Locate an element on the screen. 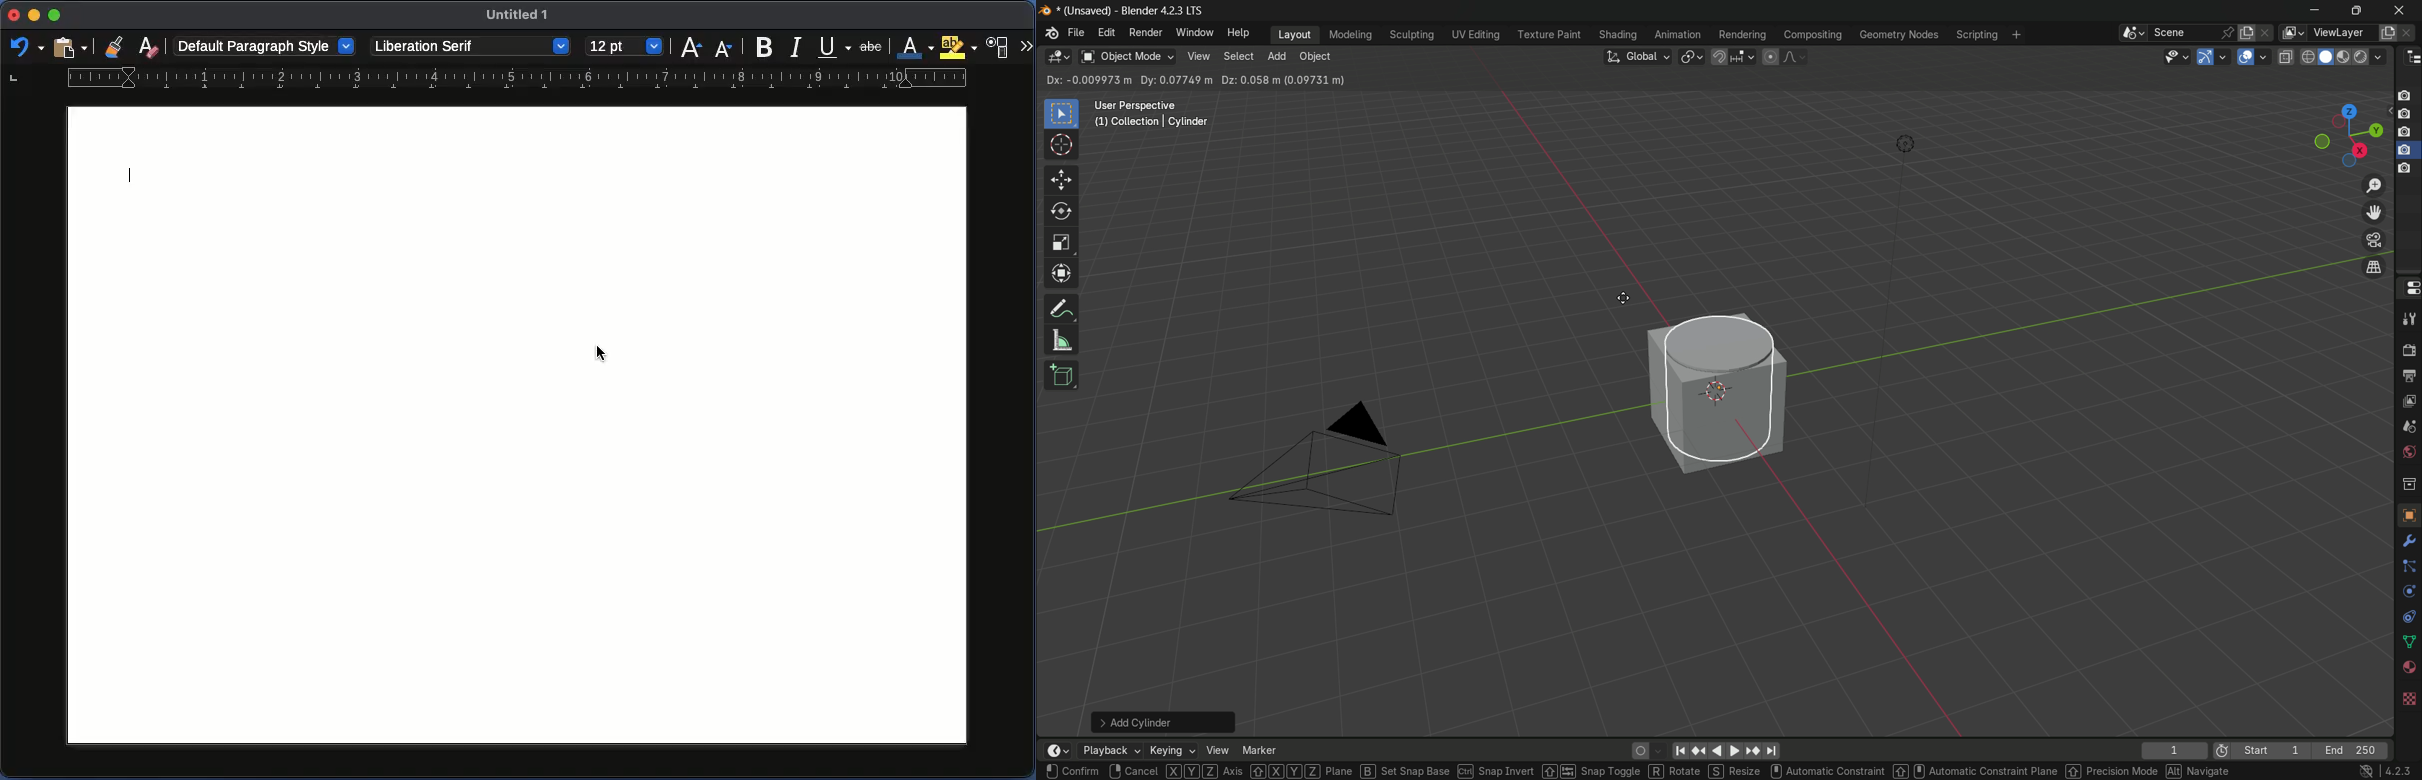 Image resolution: width=2436 pixels, height=784 pixels. Character is located at coordinates (999, 47).